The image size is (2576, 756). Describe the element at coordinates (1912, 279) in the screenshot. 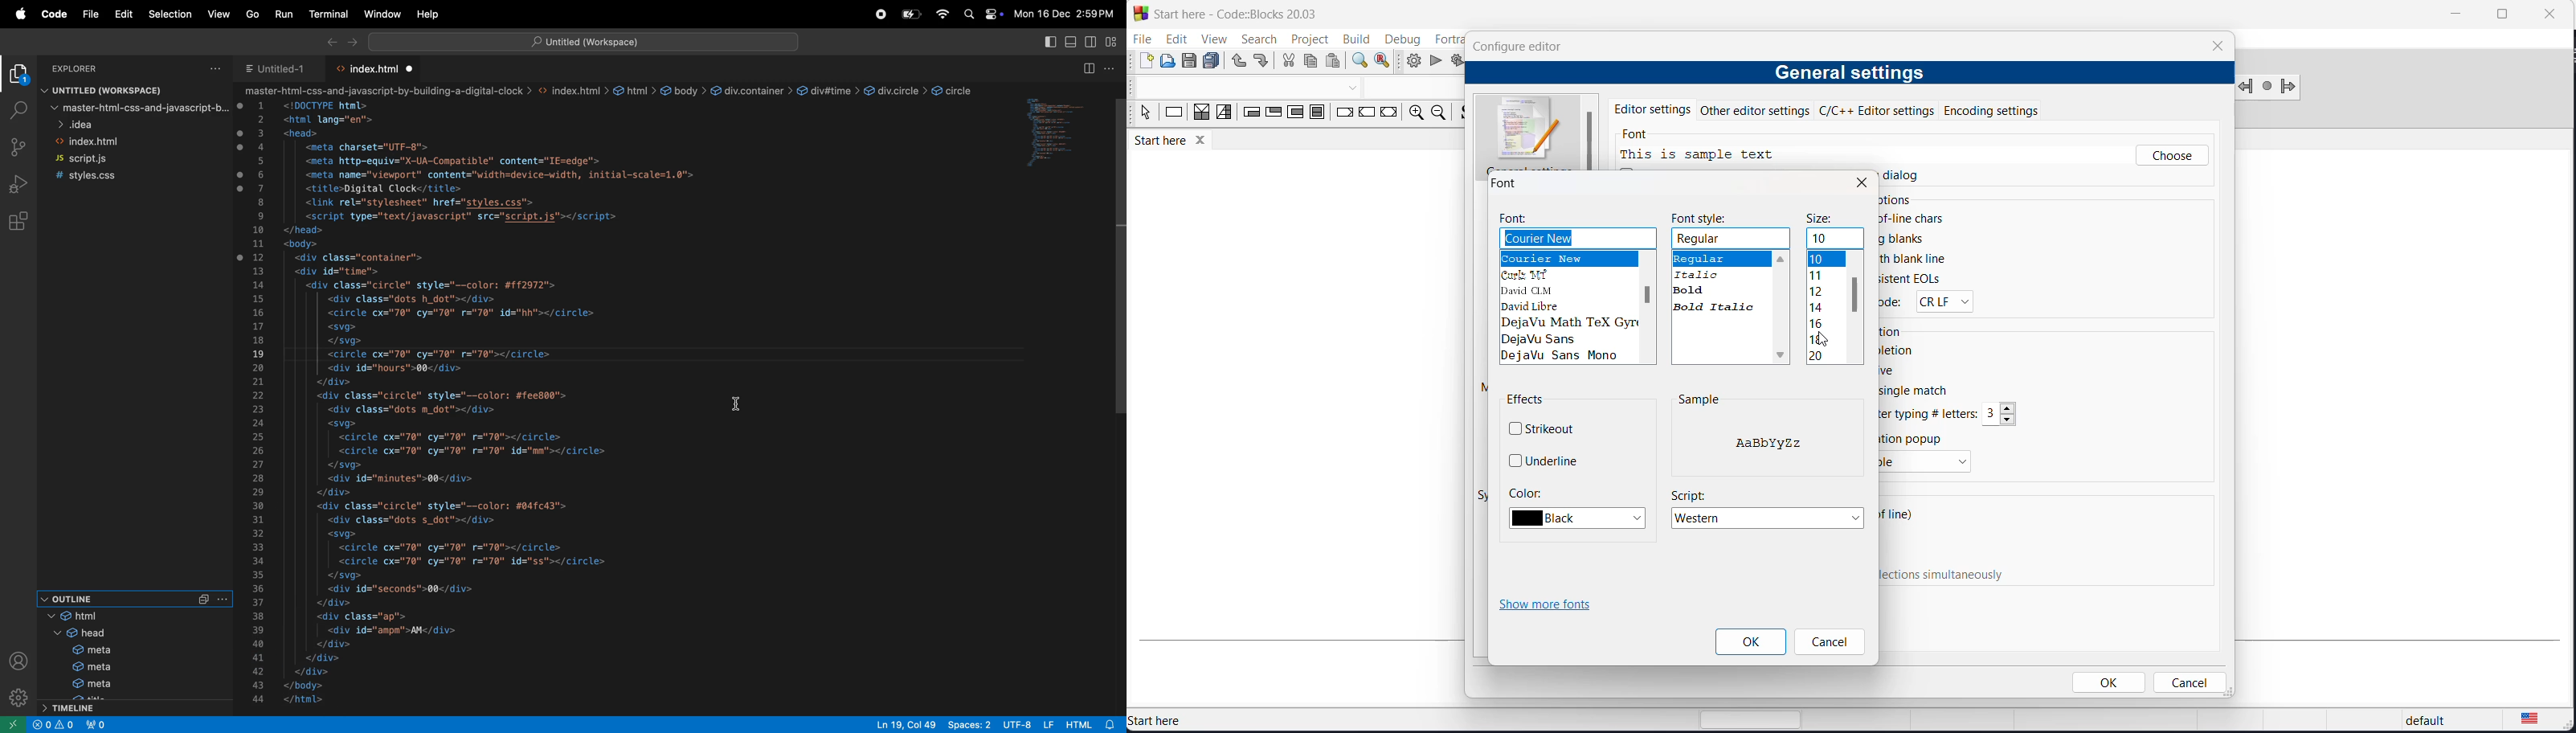

I see `EDFs` at that location.